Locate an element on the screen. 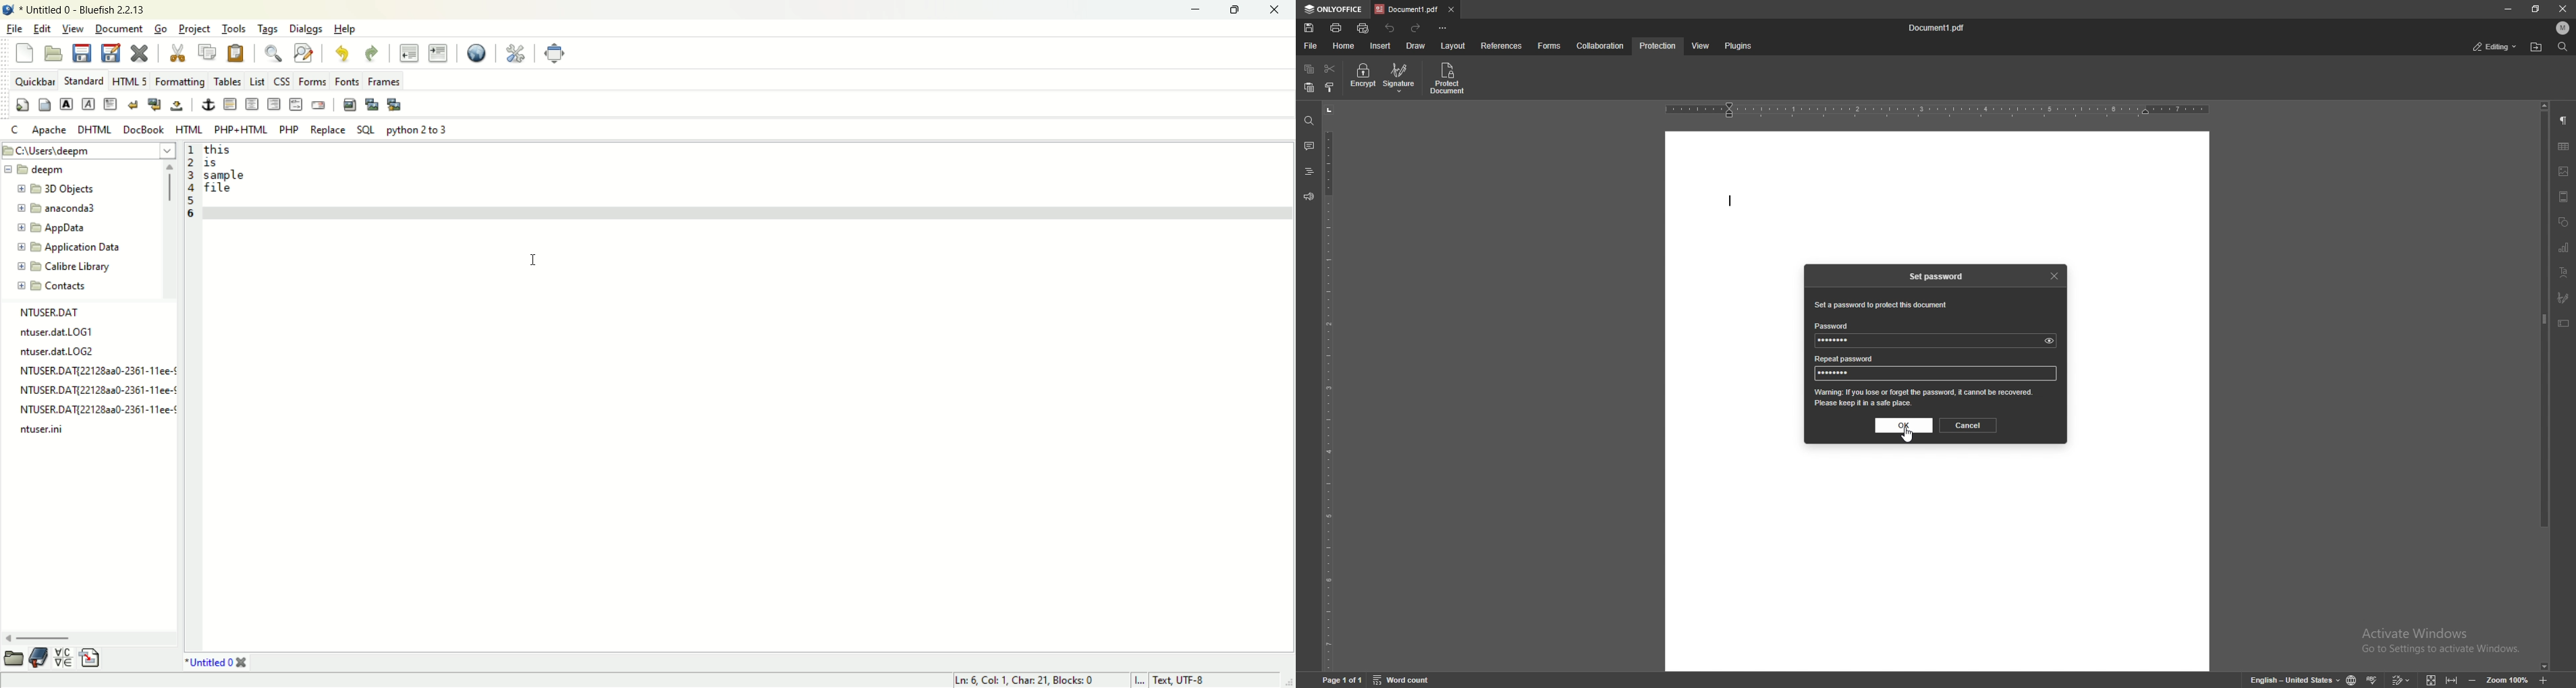 This screenshot has width=2576, height=700. insert thumbnail is located at coordinates (371, 104).